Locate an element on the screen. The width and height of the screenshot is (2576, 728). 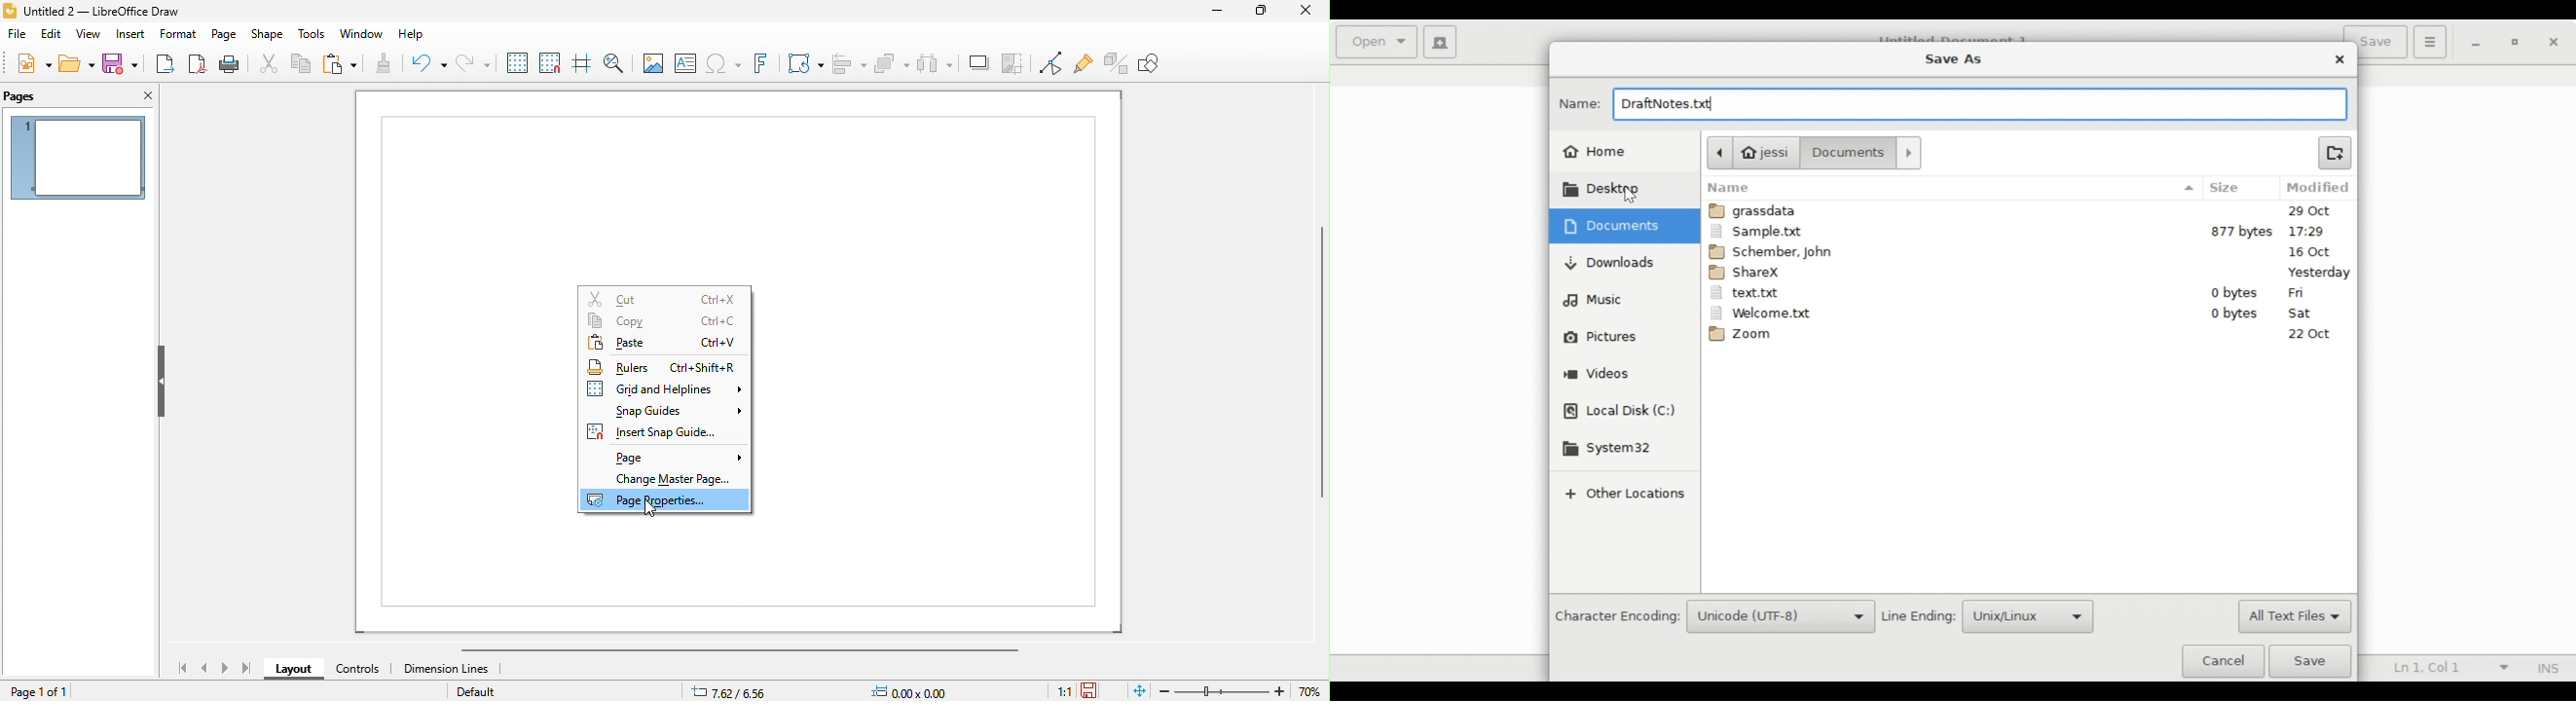
Open is located at coordinates (1378, 42).